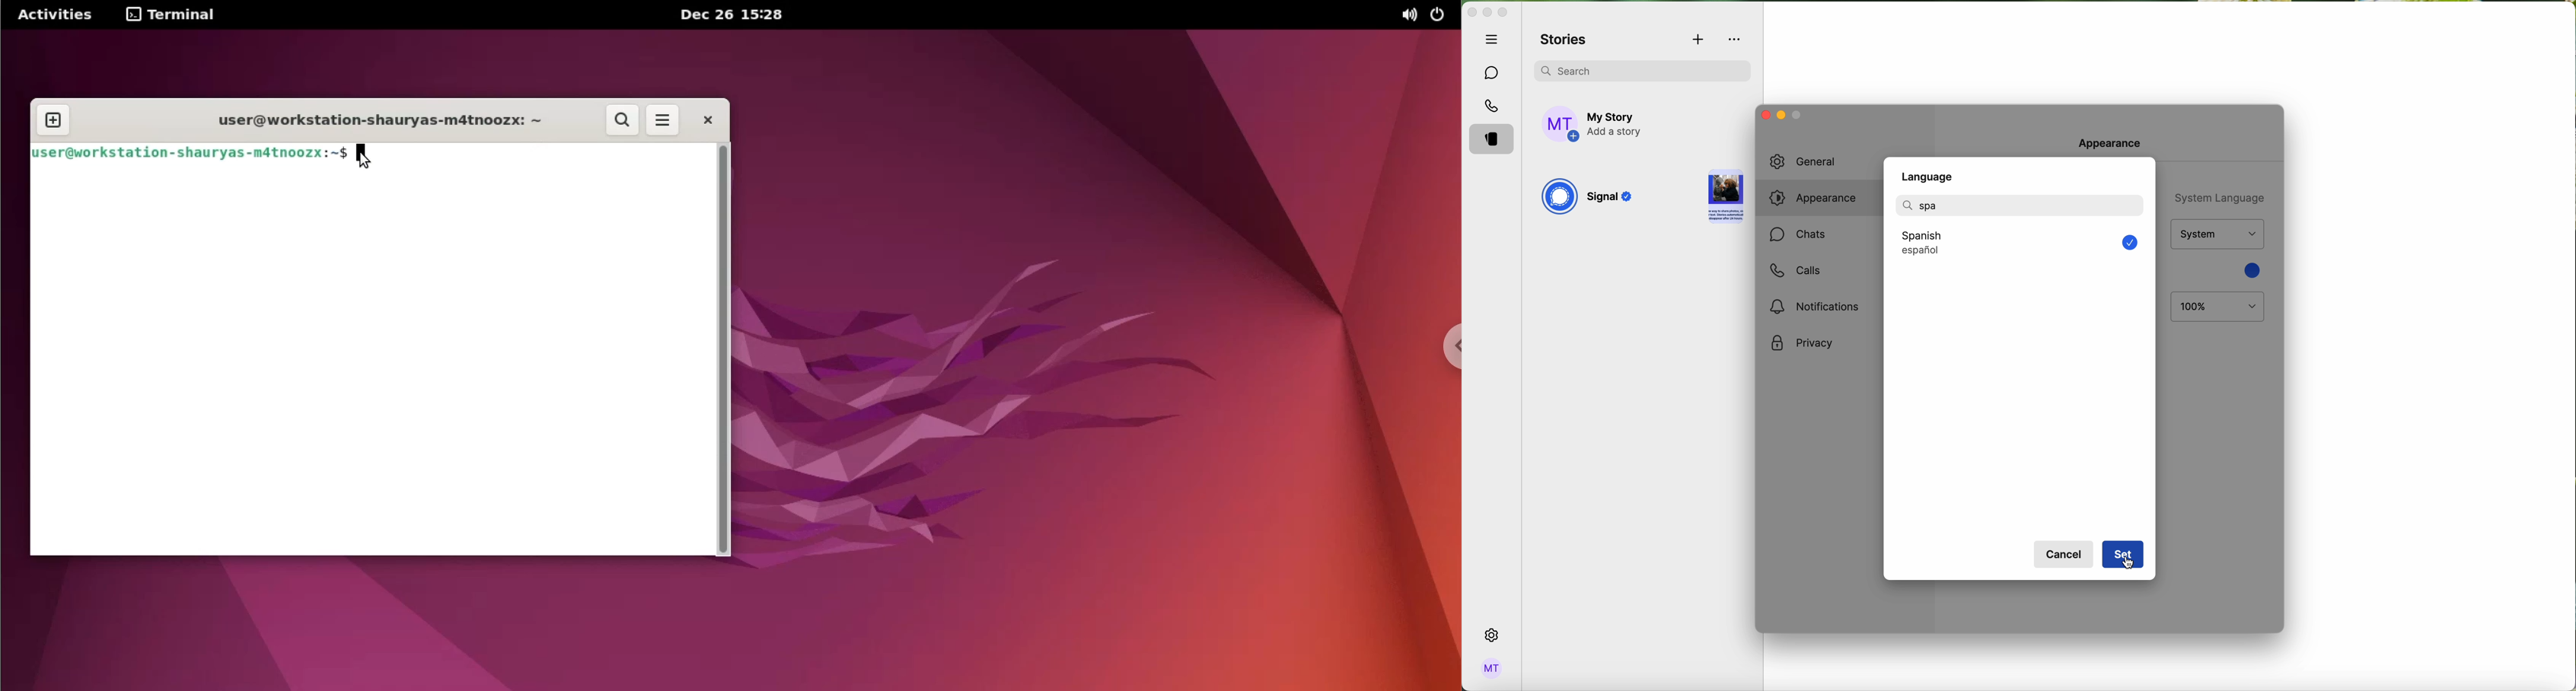 Image resolution: width=2576 pixels, height=700 pixels. Describe the element at coordinates (622, 120) in the screenshot. I see `search` at that location.